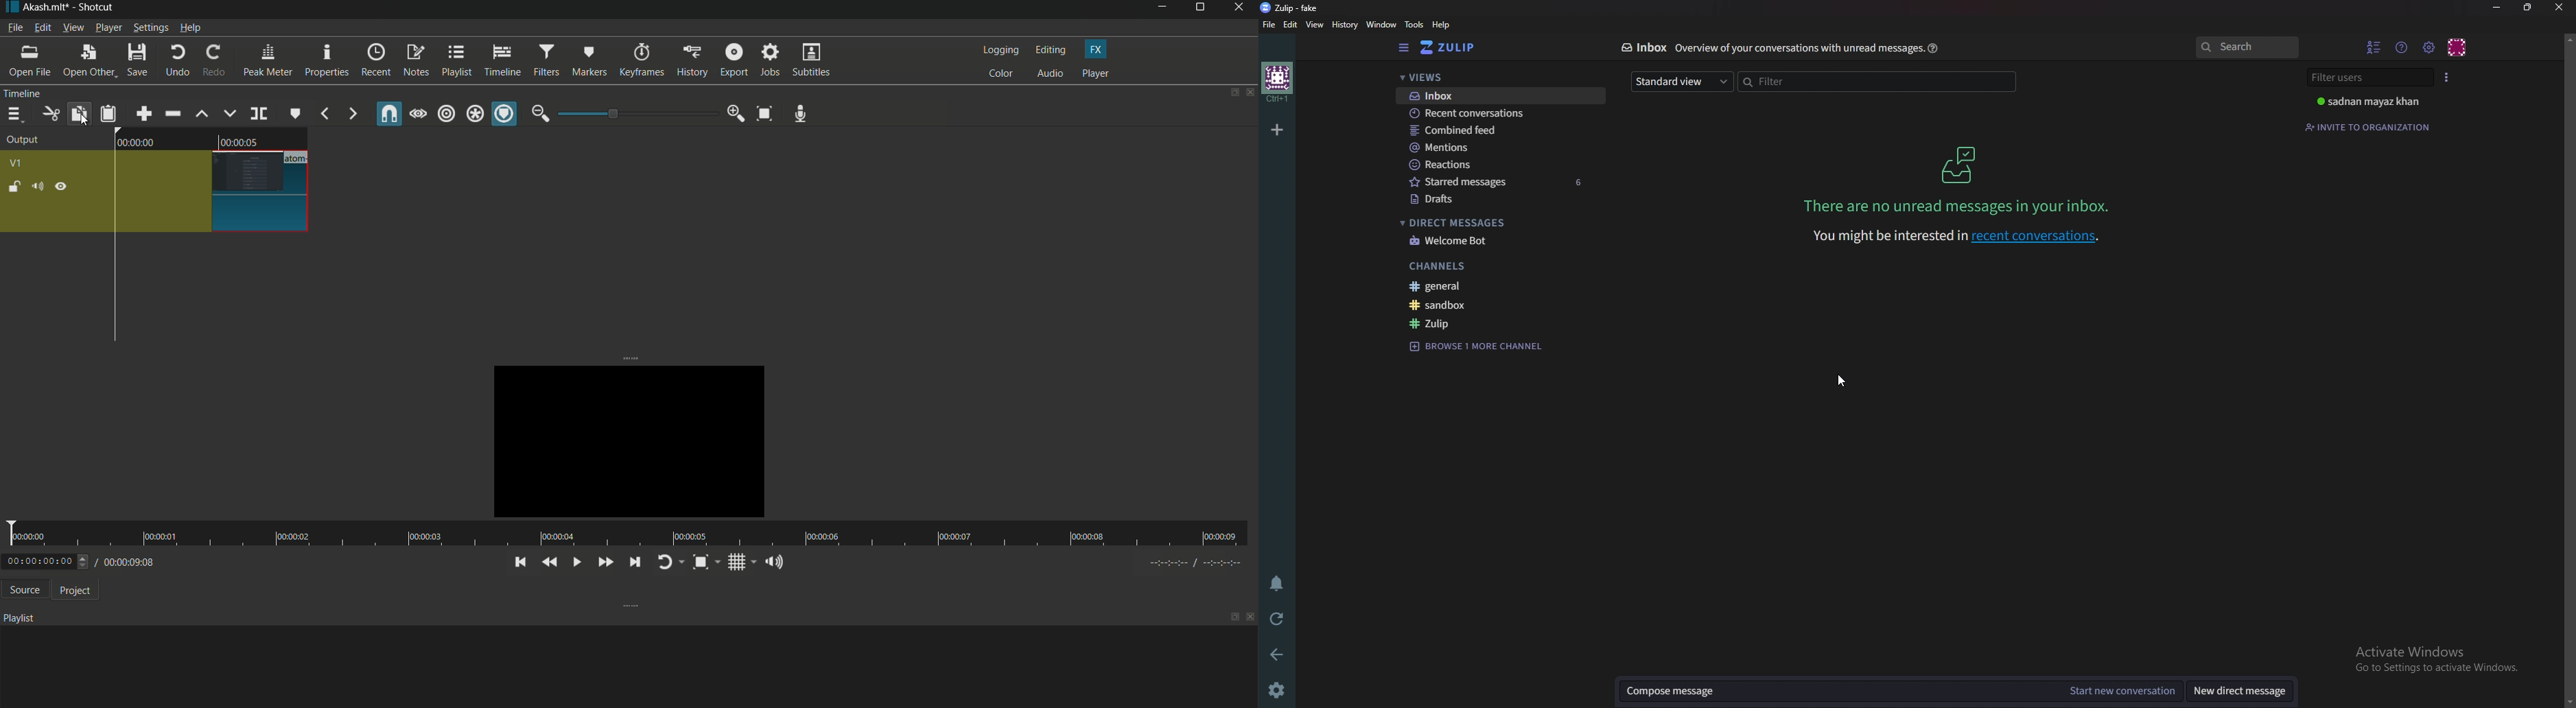  Describe the element at coordinates (109, 27) in the screenshot. I see `player menu` at that location.